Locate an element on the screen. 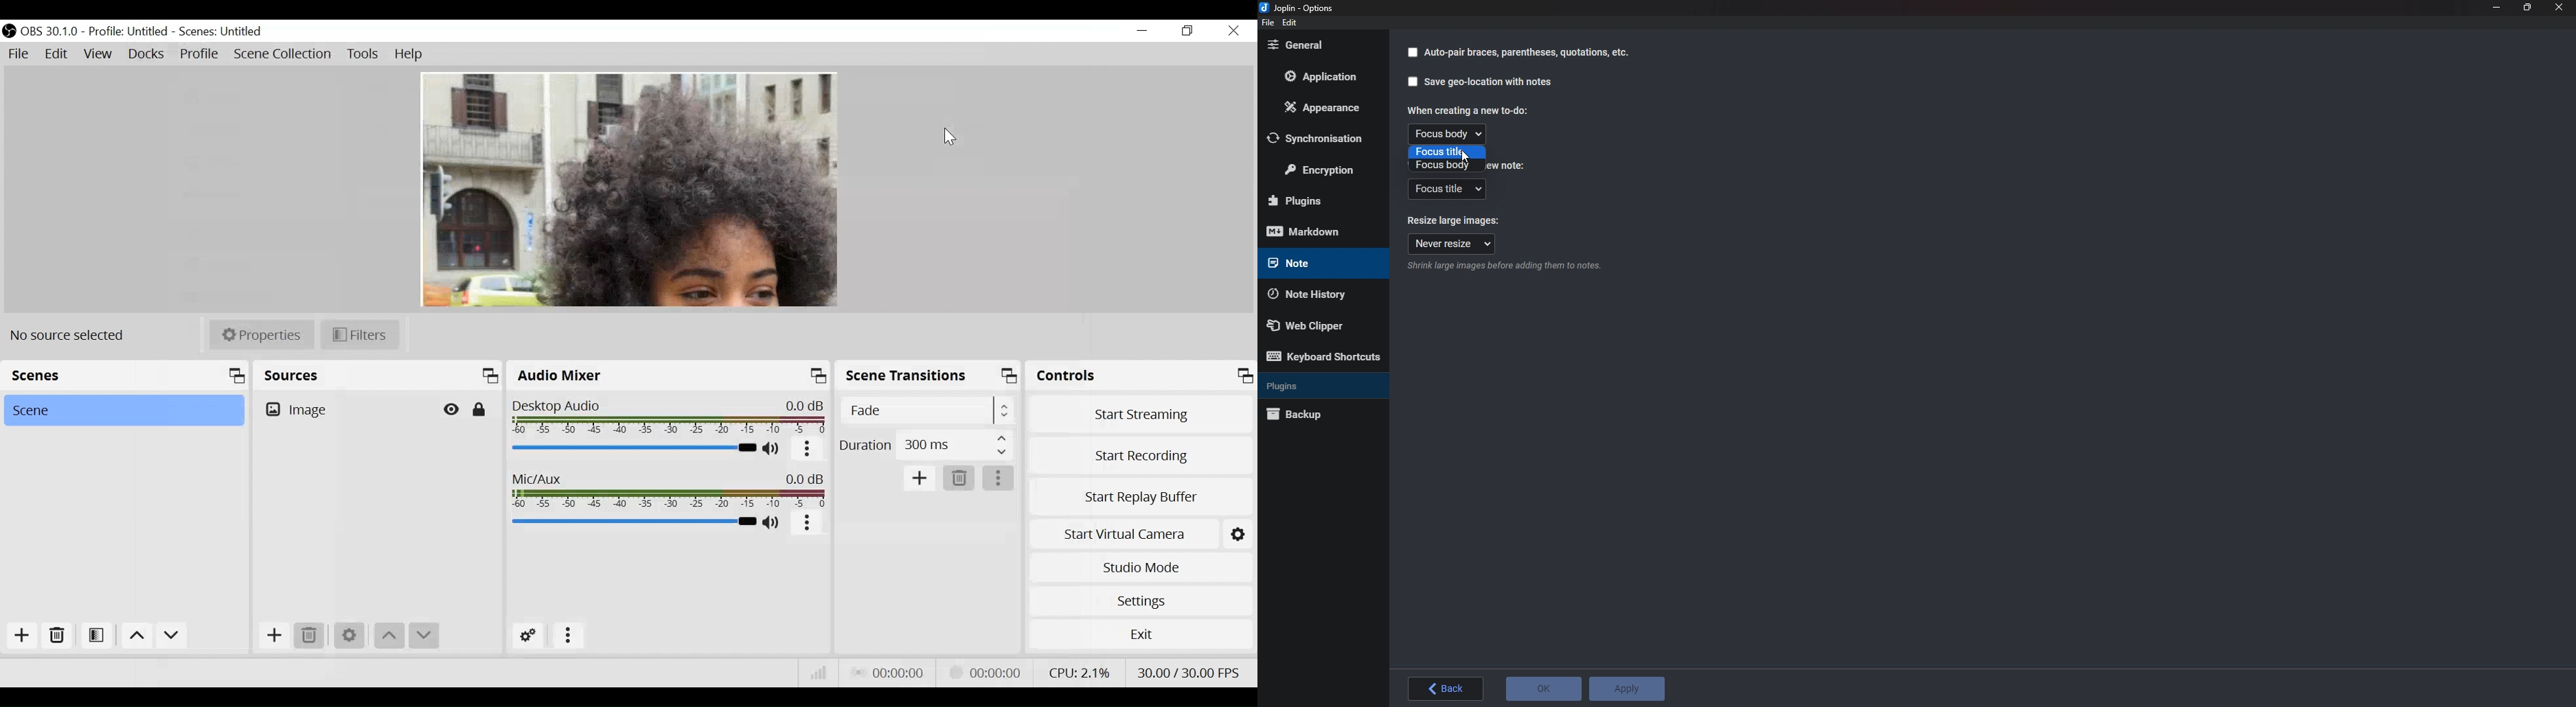 This screenshot has width=2576, height=728. View is located at coordinates (98, 54).